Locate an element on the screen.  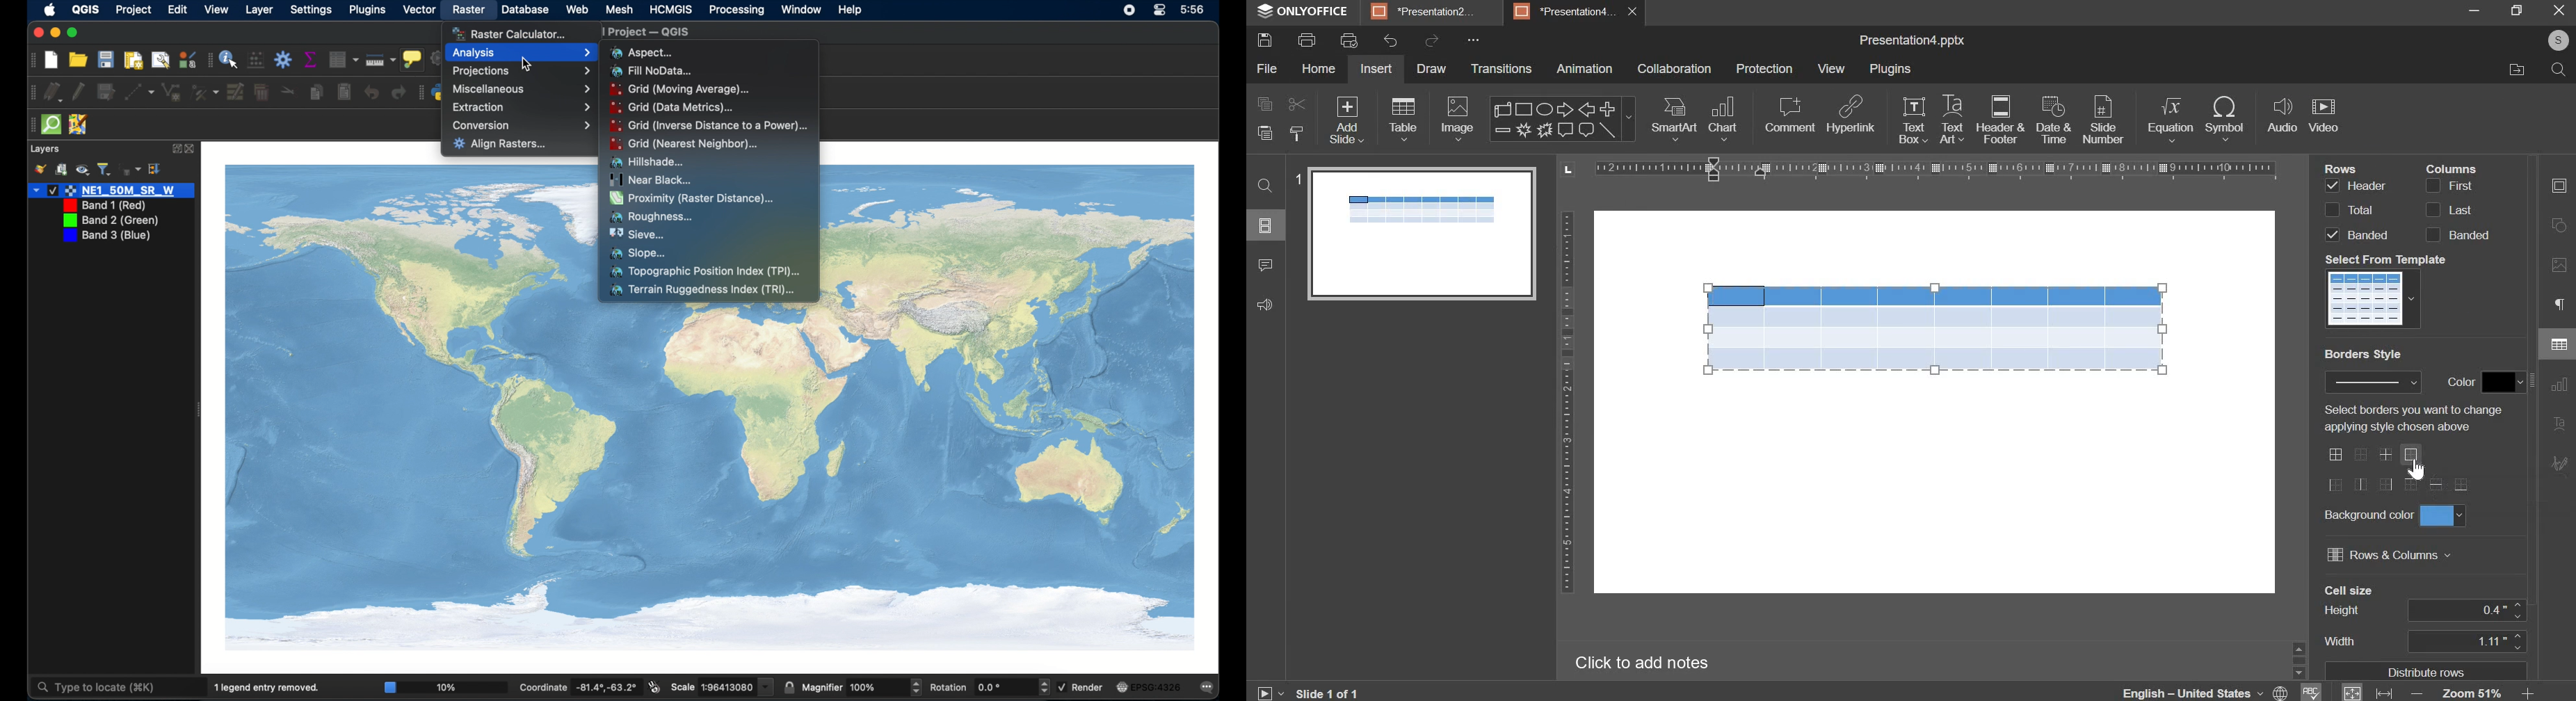
feedback  is located at coordinates (1266, 305).